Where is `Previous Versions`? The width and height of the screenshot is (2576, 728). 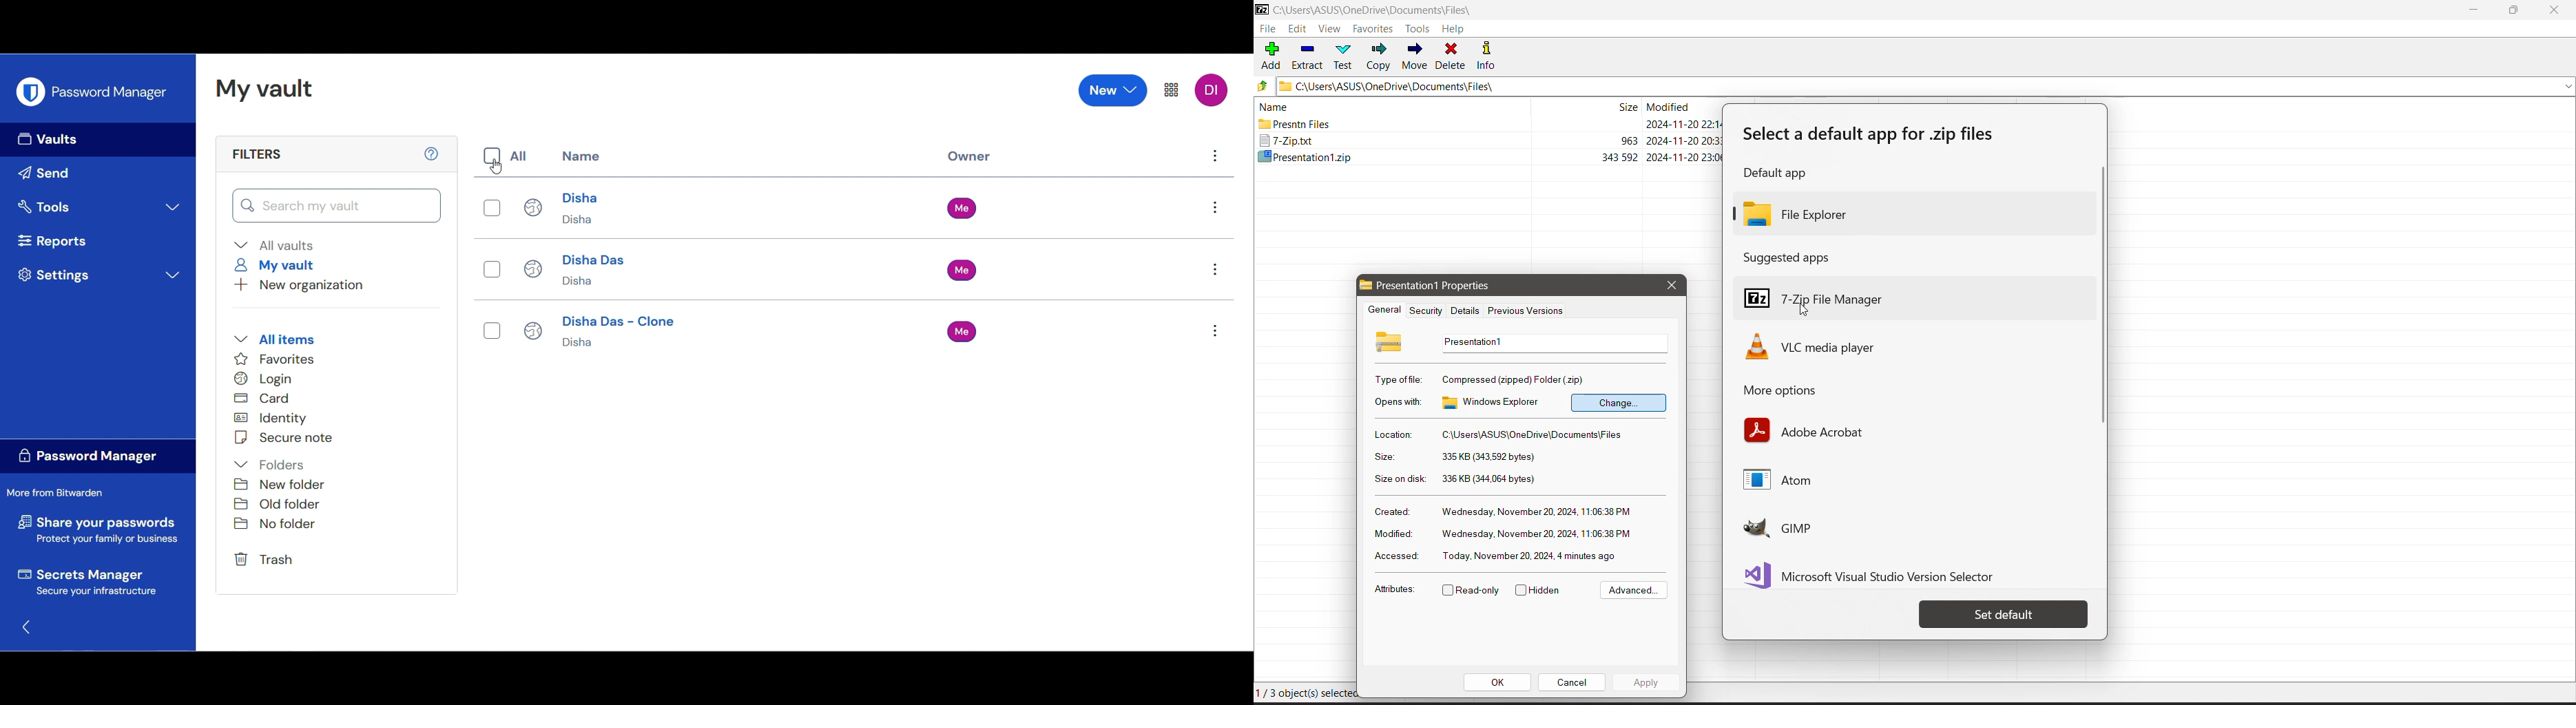
Previous Versions is located at coordinates (1526, 312).